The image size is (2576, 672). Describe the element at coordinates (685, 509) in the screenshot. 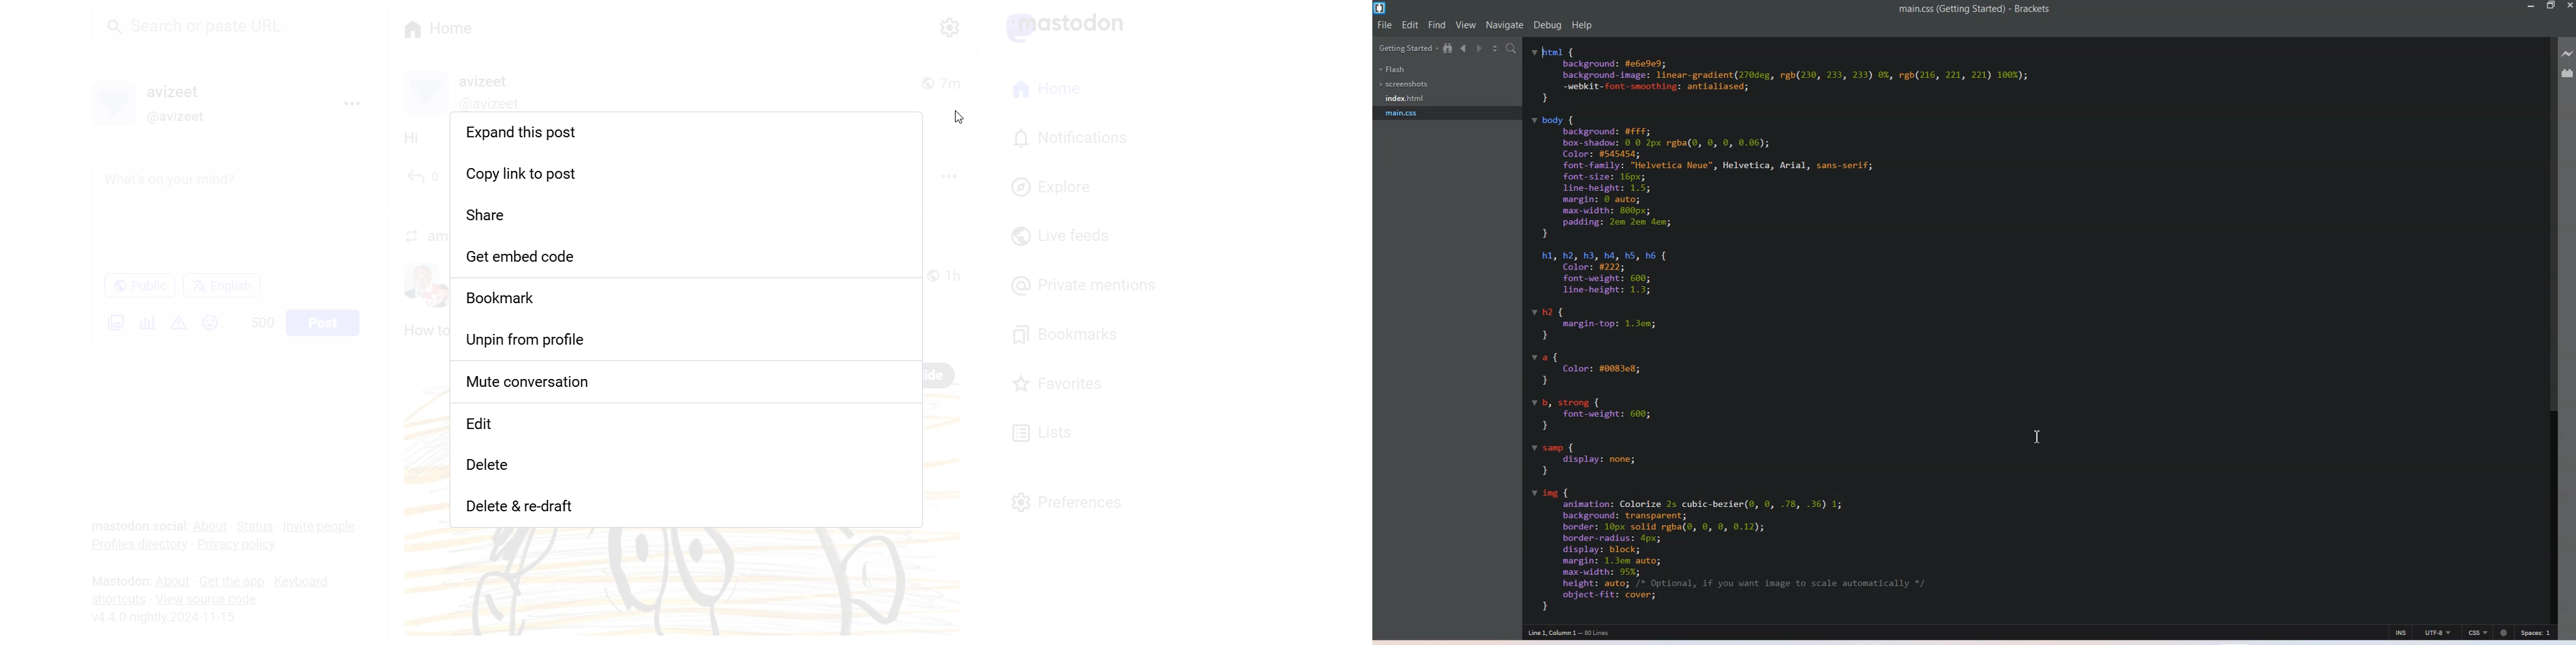

I see `Delete and Re Draft` at that location.